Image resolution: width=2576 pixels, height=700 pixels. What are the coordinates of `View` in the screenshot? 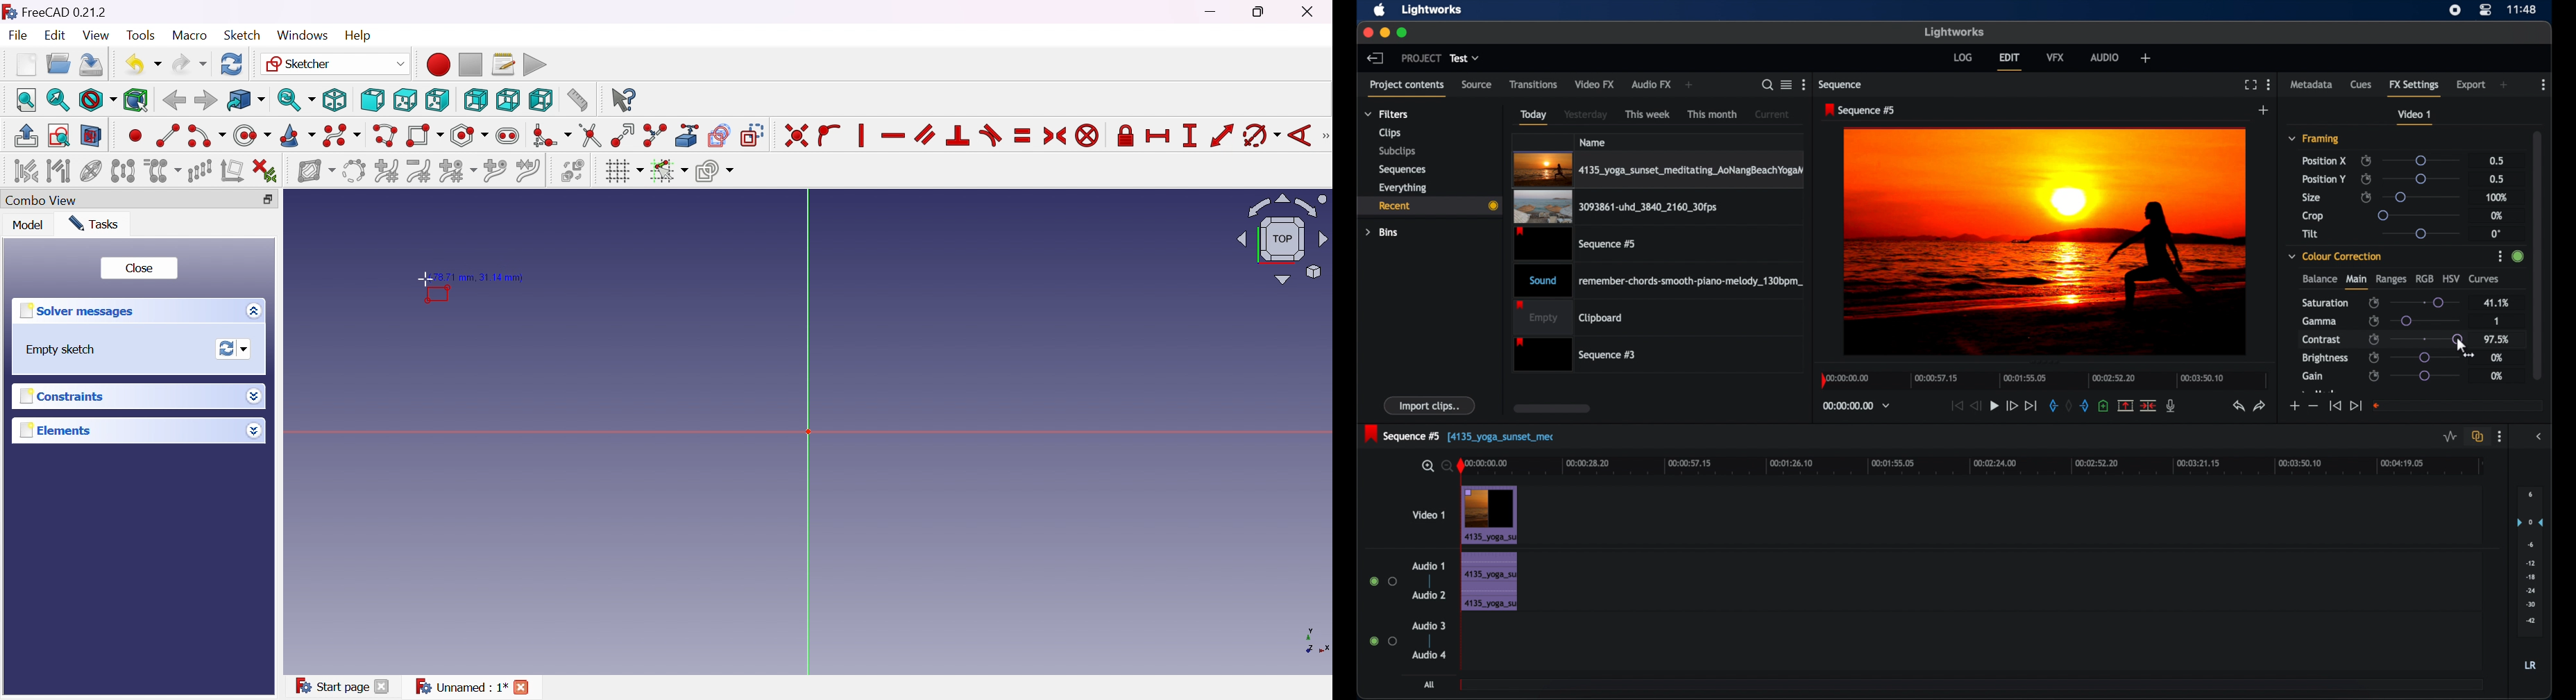 It's located at (97, 35).